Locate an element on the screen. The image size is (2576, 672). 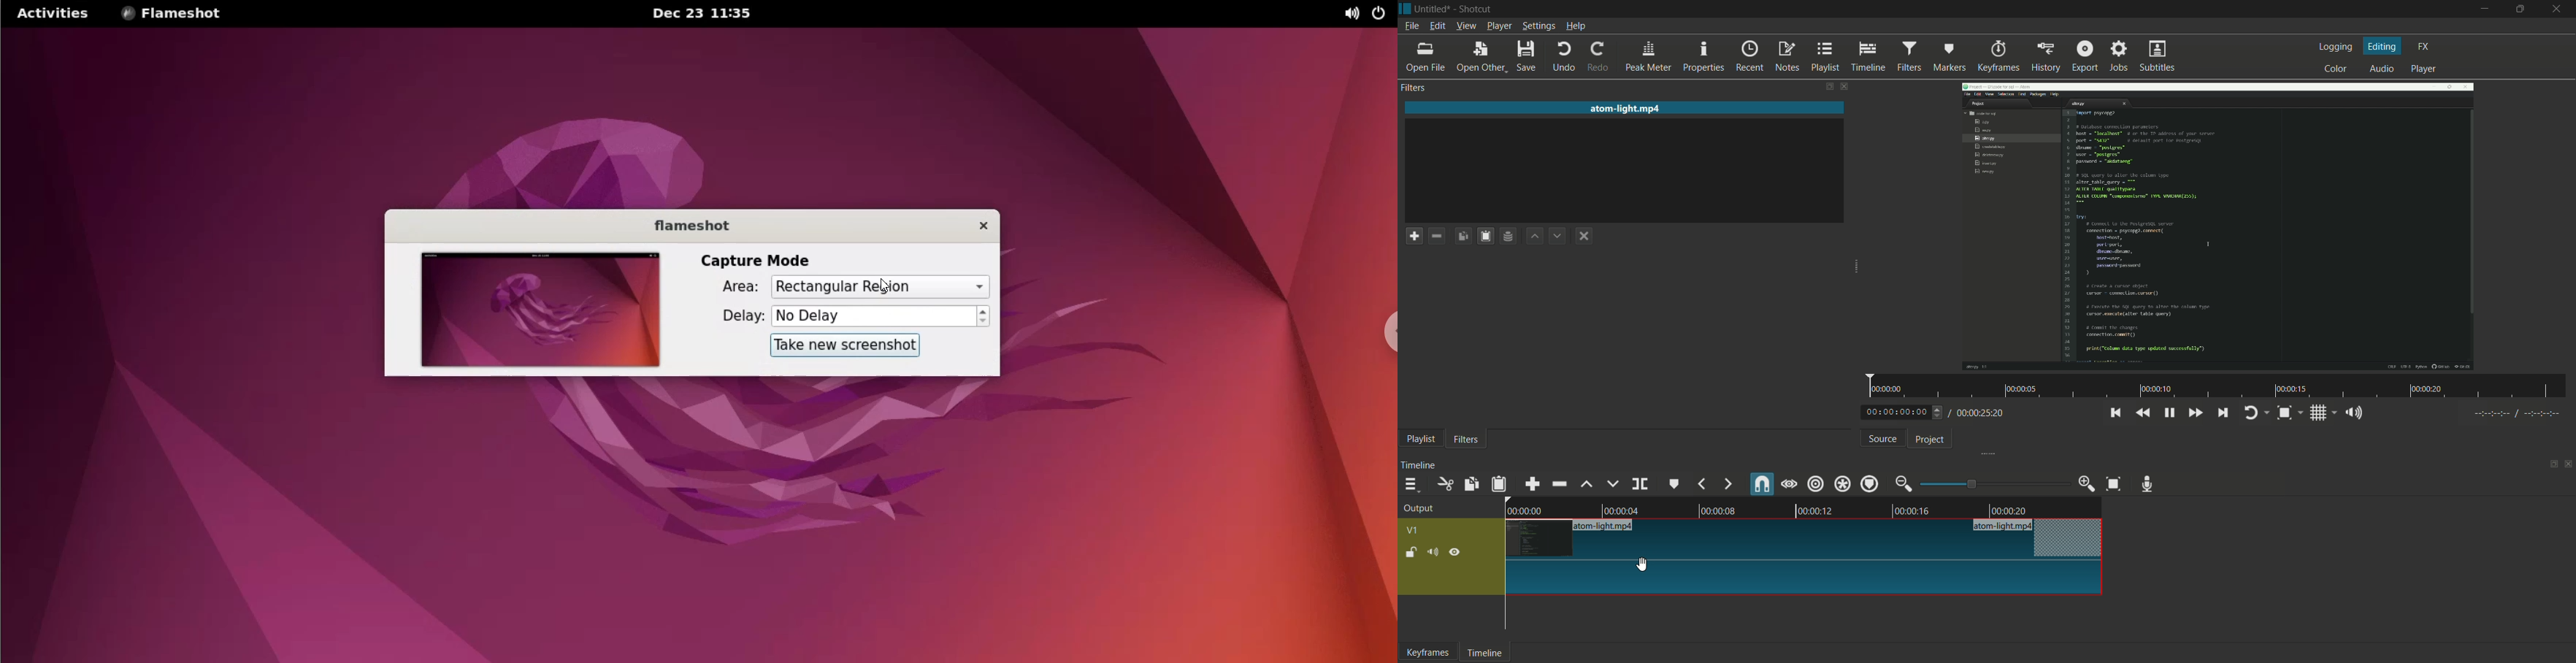
change layout is located at coordinates (2551, 465).